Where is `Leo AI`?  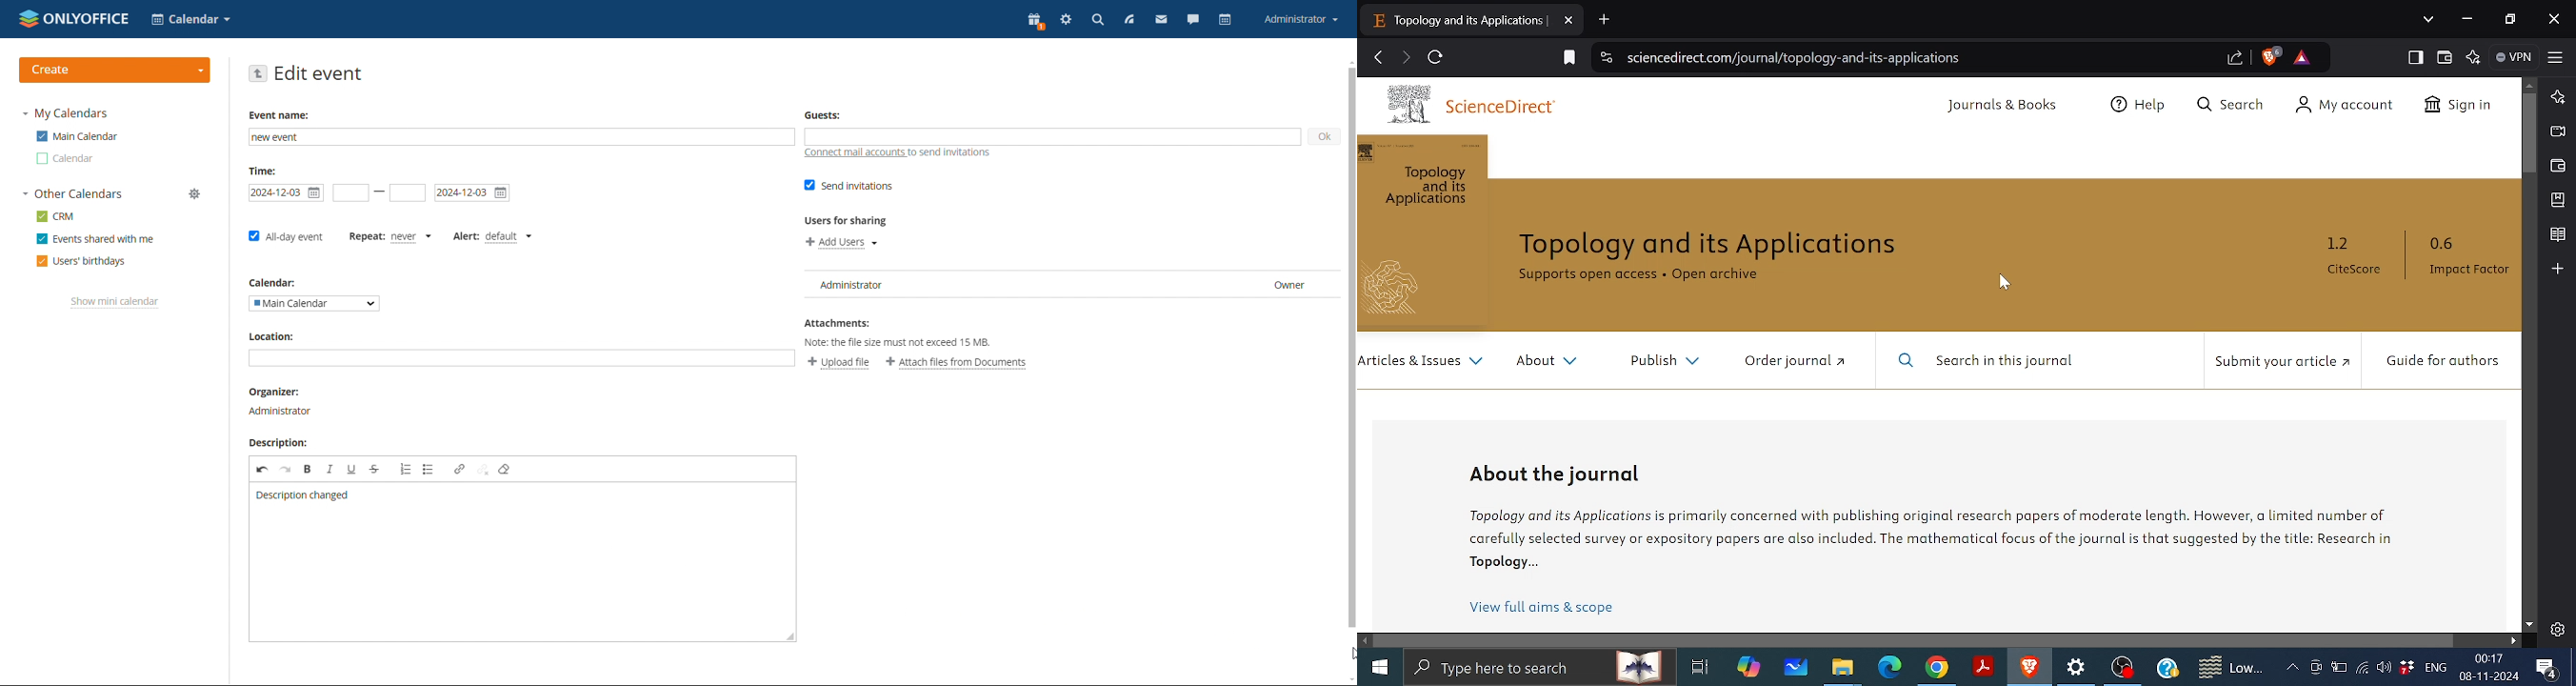 Leo AI is located at coordinates (2473, 57).